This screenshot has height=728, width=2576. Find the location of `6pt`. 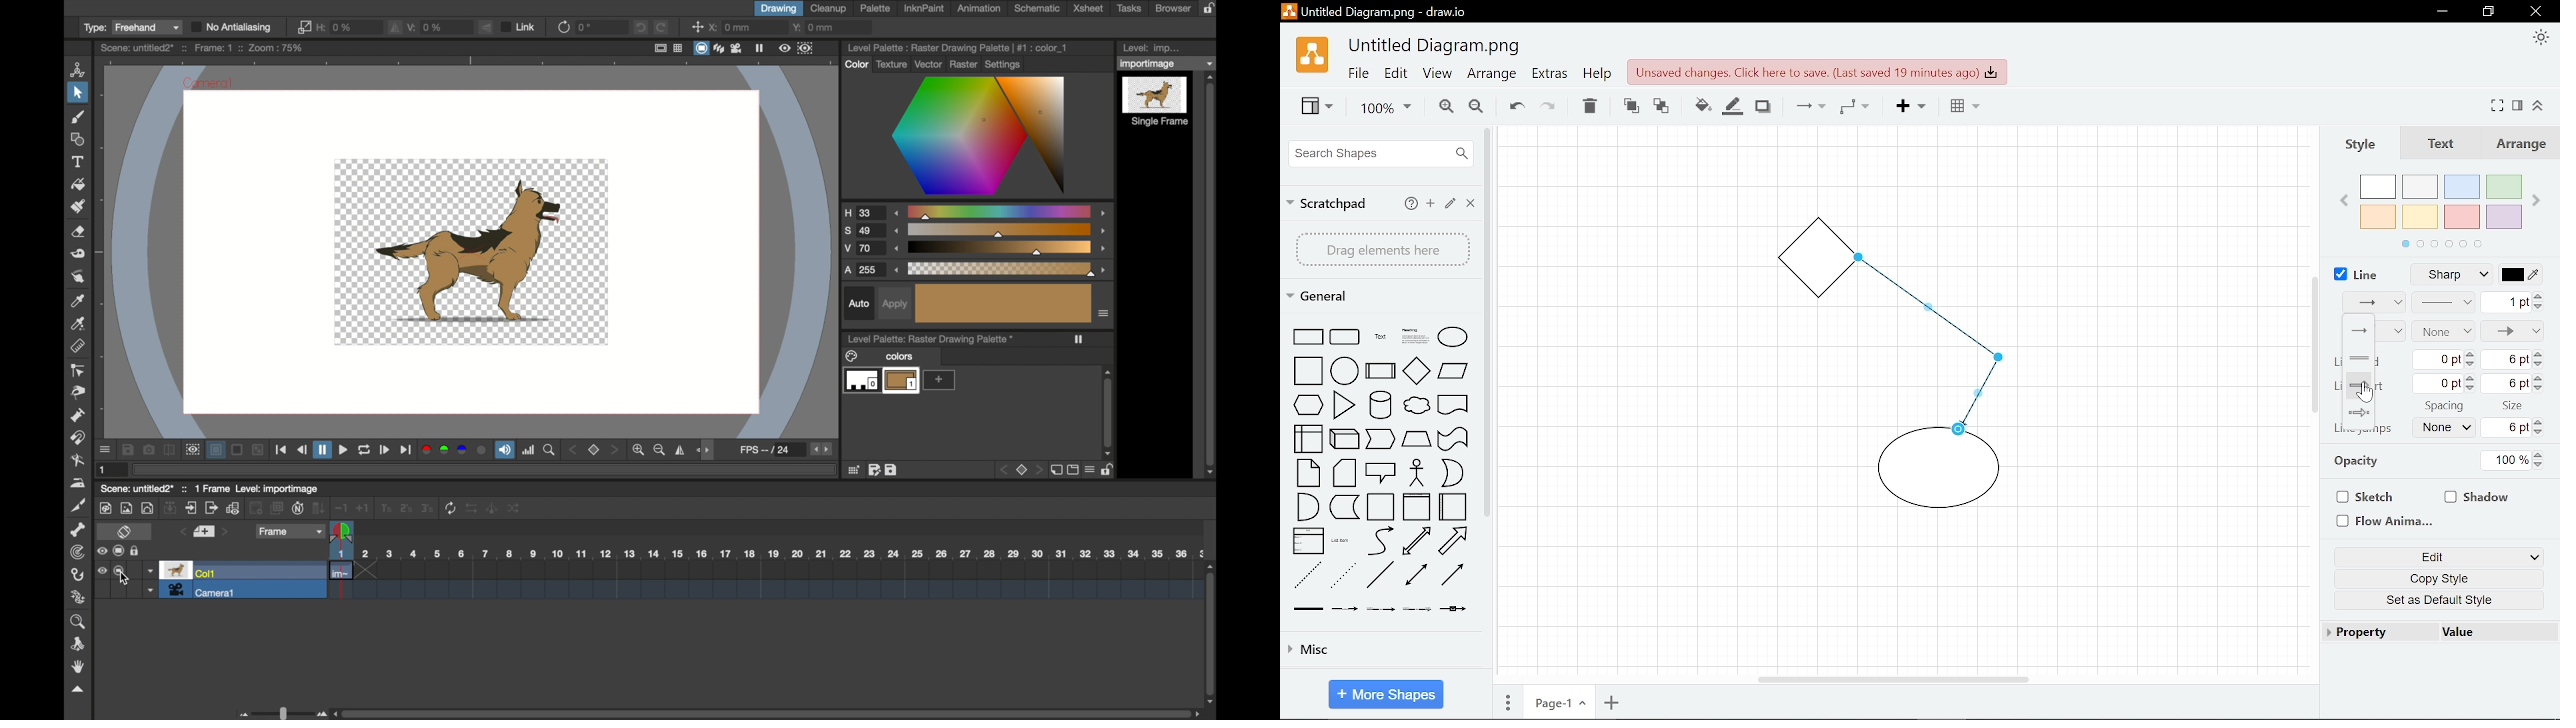

6pt is located at coordinates (2510, 428).